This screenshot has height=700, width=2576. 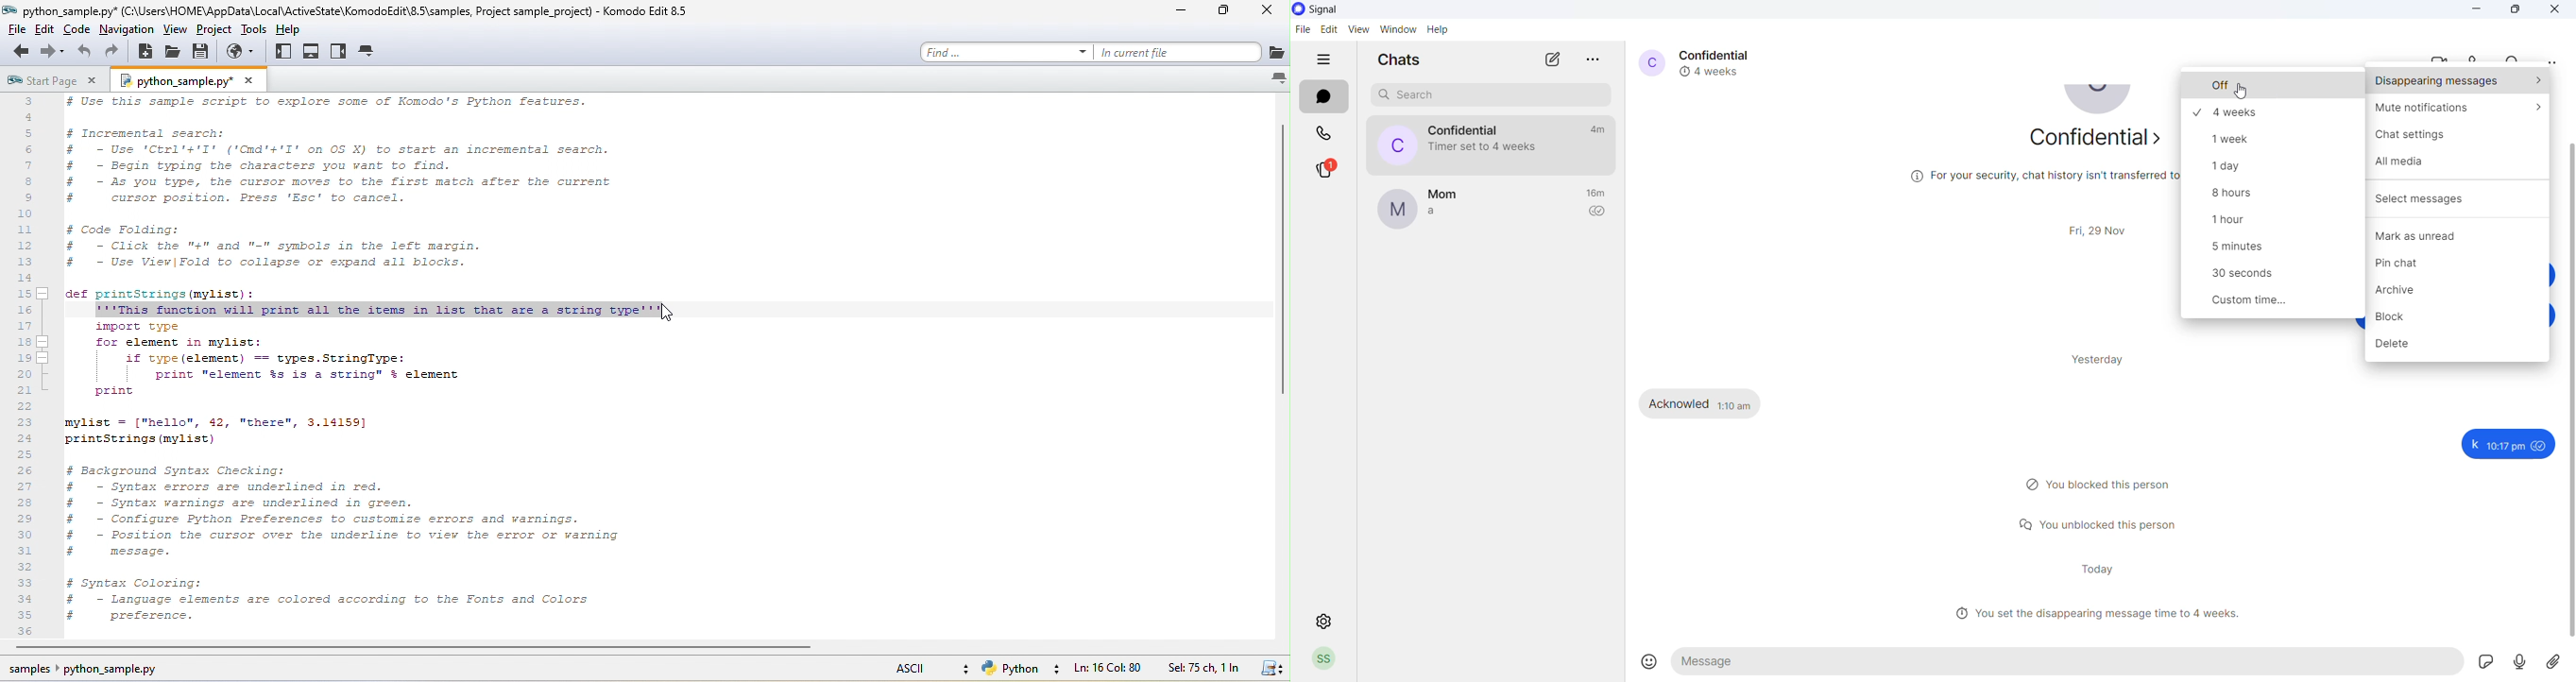 I want to click on video call, so click(x=2443, y=56).